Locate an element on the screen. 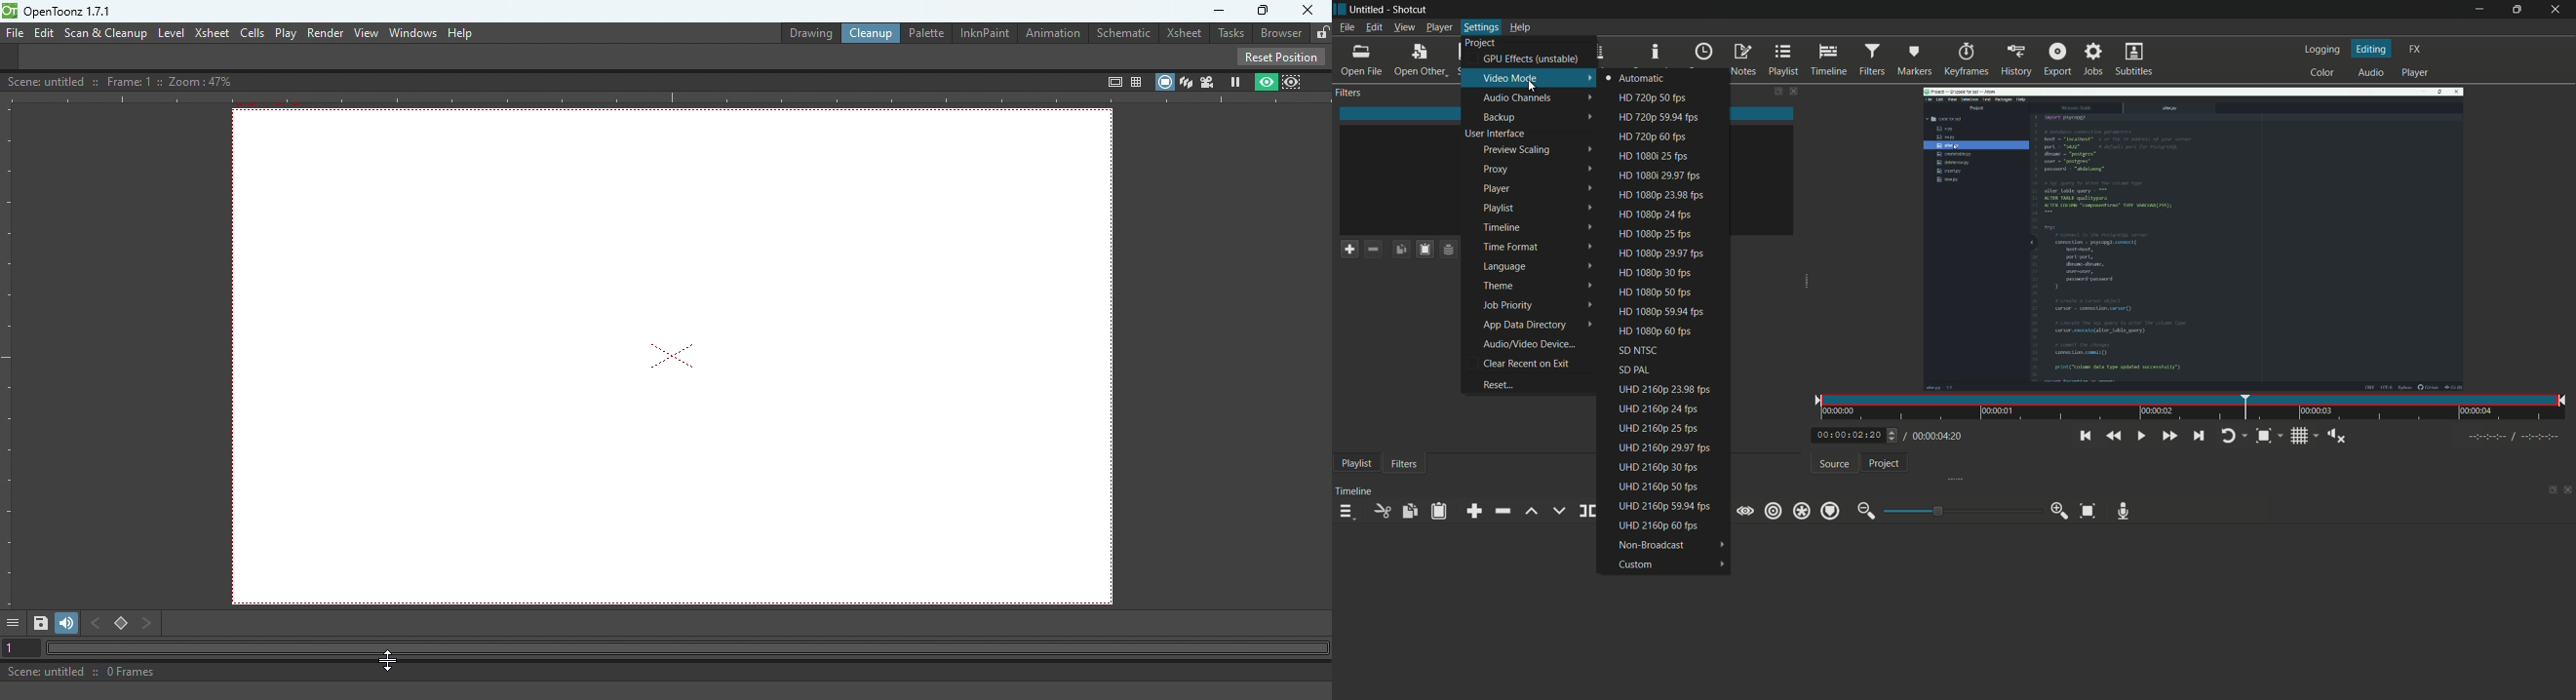  Maximize is located at coordinates (1264, 11).